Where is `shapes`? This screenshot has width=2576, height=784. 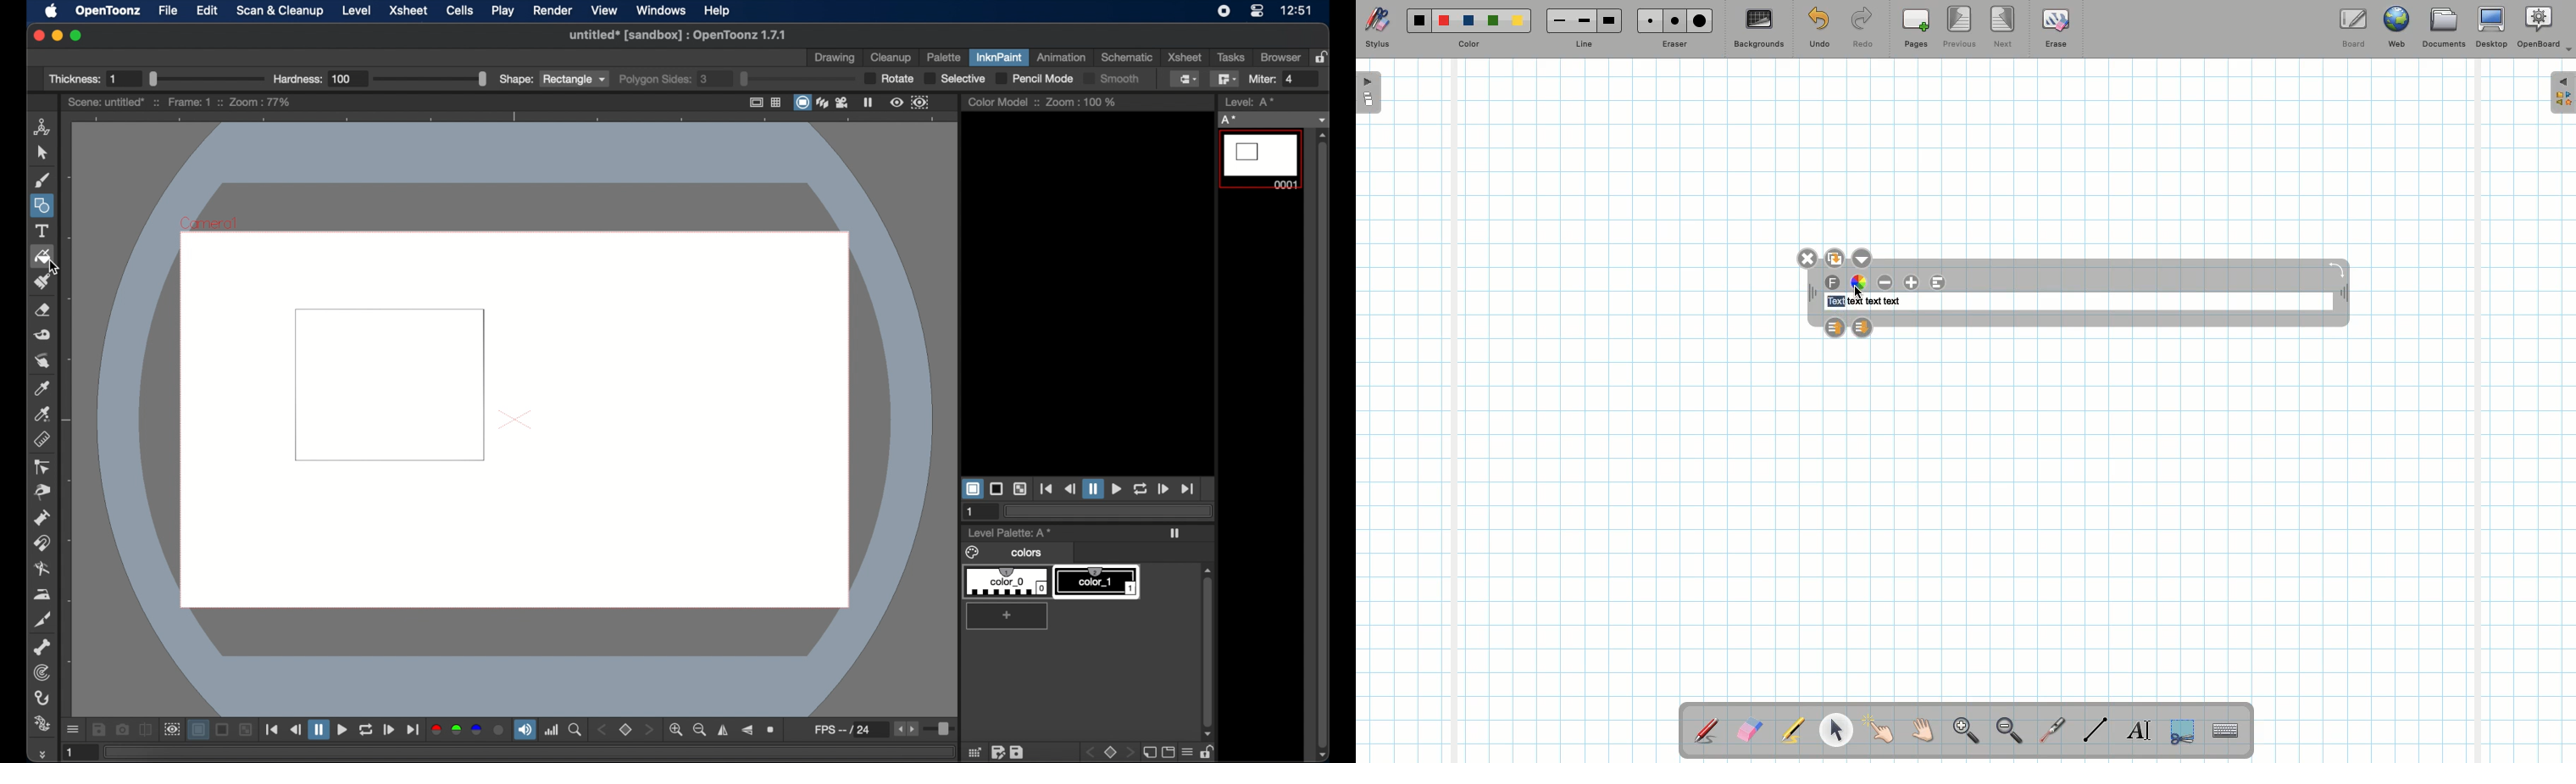 shapes is located at coordinates (43, 206).